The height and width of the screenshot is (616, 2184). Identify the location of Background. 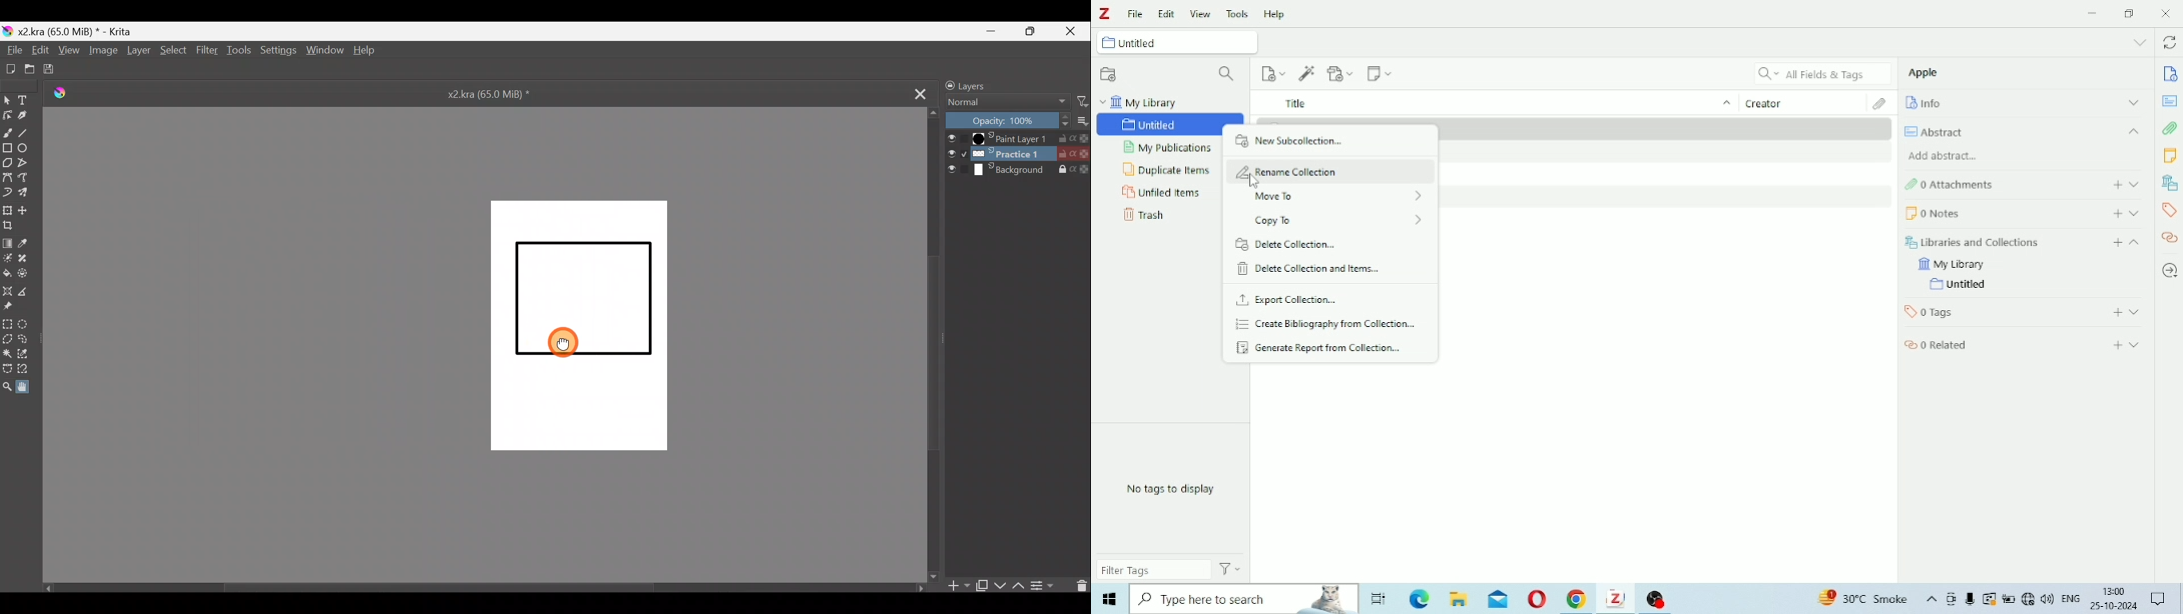
(1019, 171).